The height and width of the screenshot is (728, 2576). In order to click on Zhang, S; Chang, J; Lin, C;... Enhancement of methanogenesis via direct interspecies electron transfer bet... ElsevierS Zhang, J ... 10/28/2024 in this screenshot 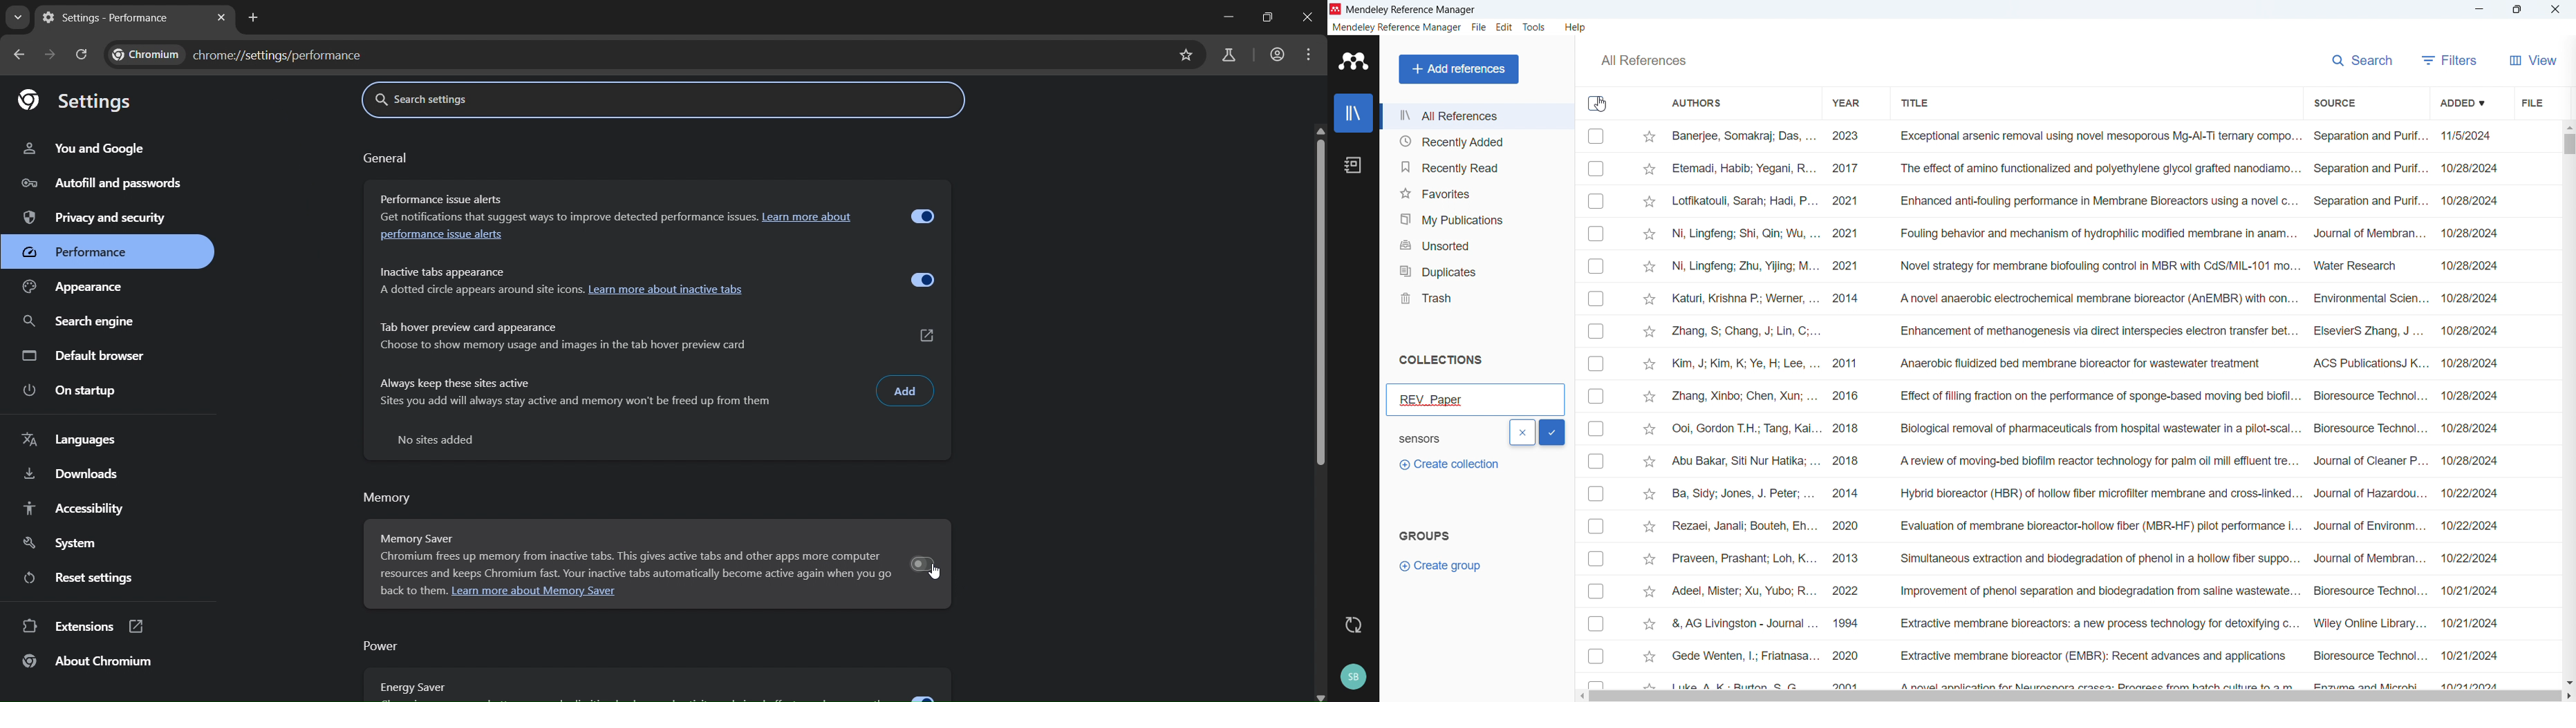, I will do `click(2086, 332)`.